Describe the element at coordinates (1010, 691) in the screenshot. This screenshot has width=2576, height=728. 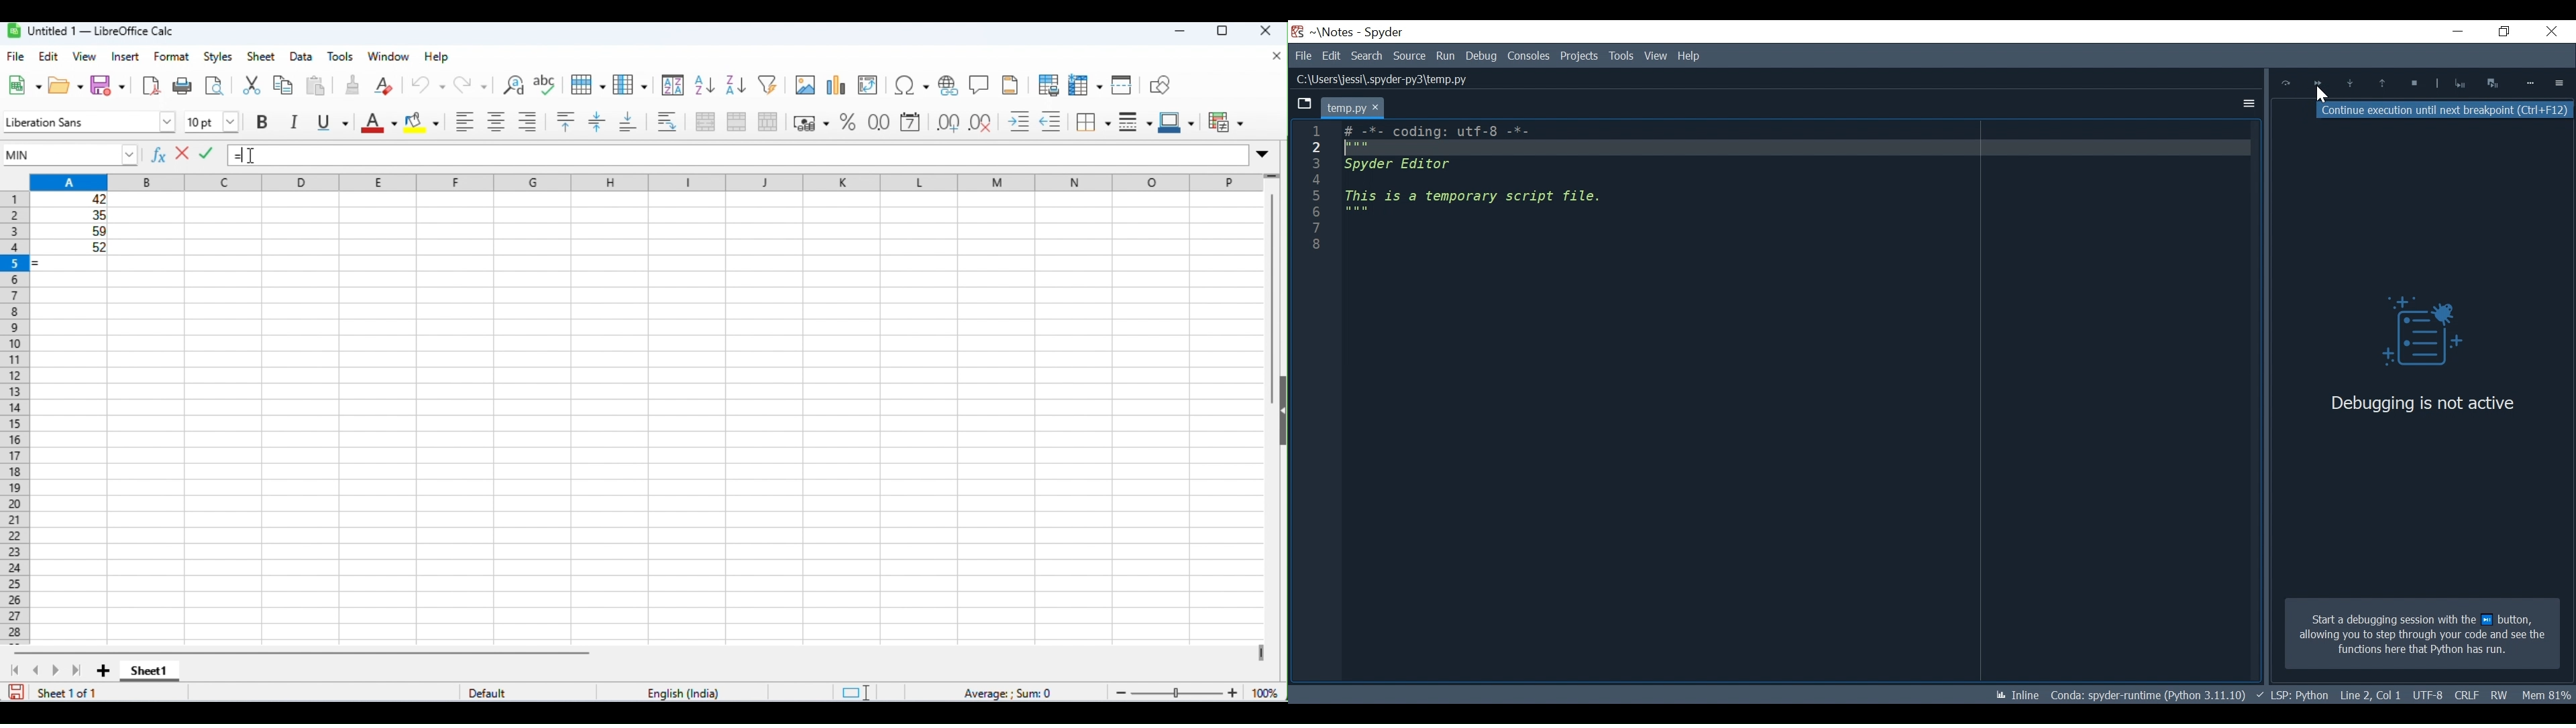
I see `formula` at that location.